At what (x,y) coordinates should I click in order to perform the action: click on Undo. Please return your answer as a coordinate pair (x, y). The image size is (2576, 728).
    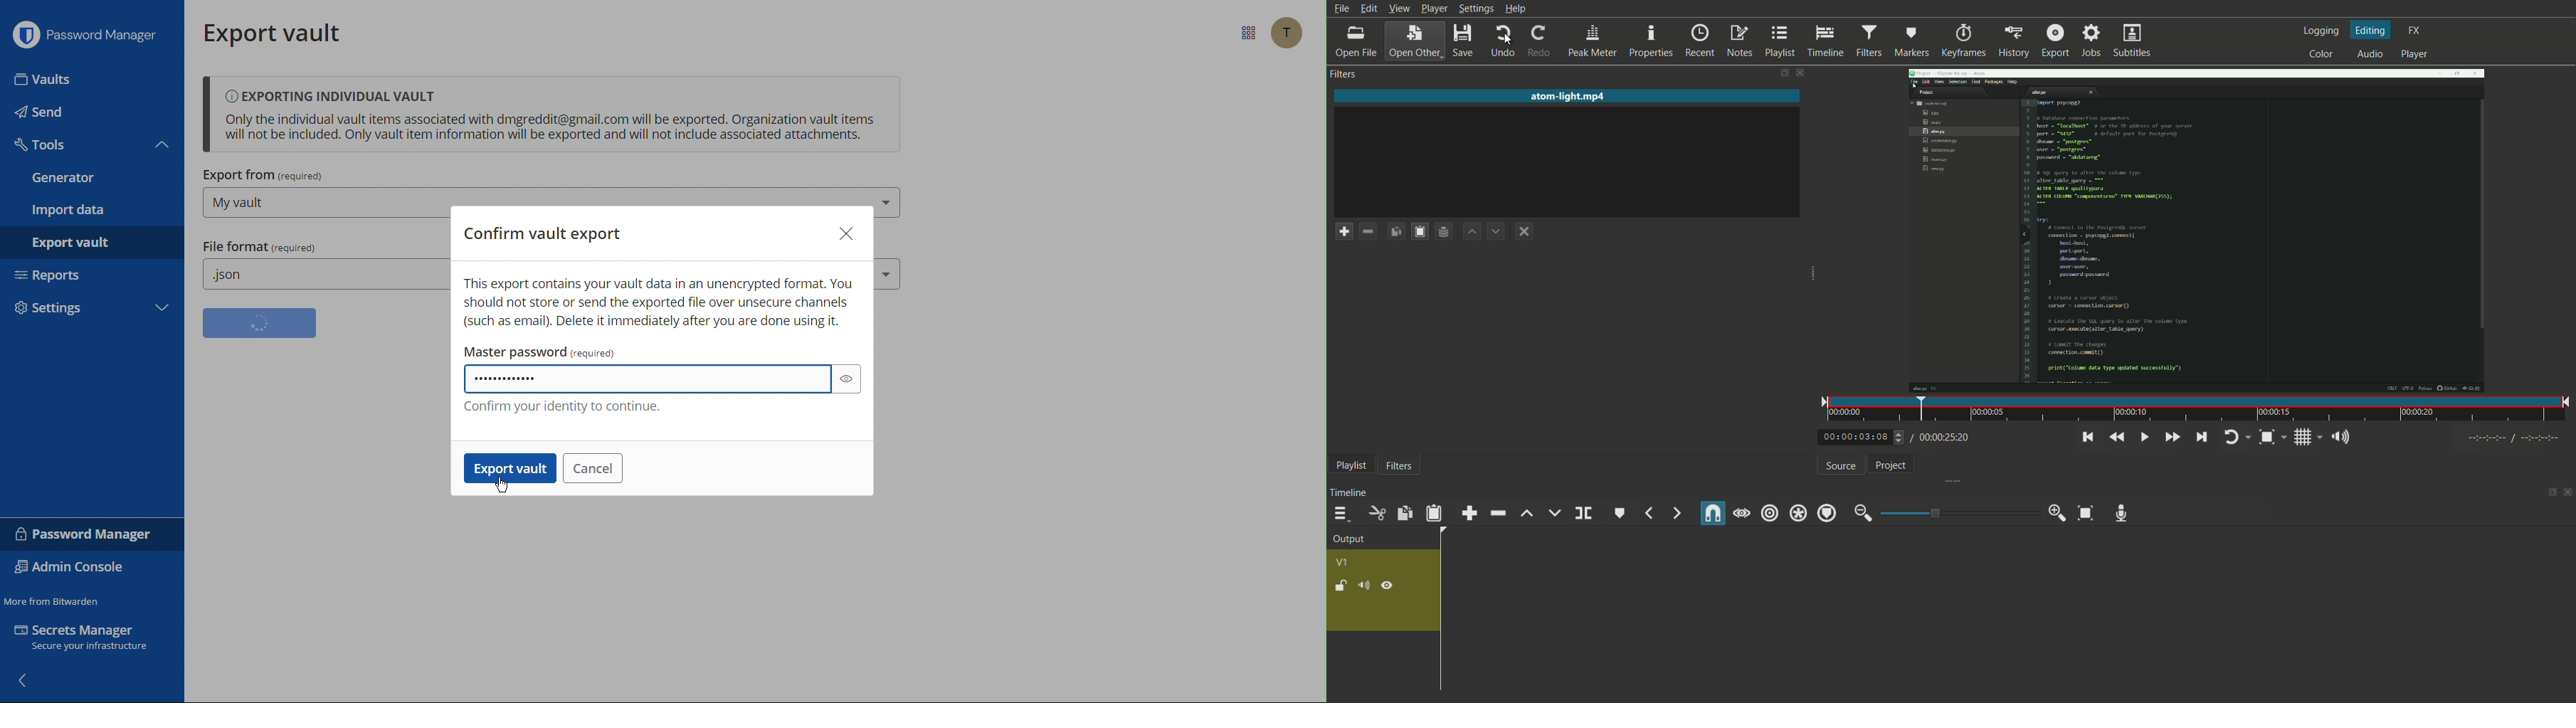
    Looking at the image, I should click on (1500, 40).